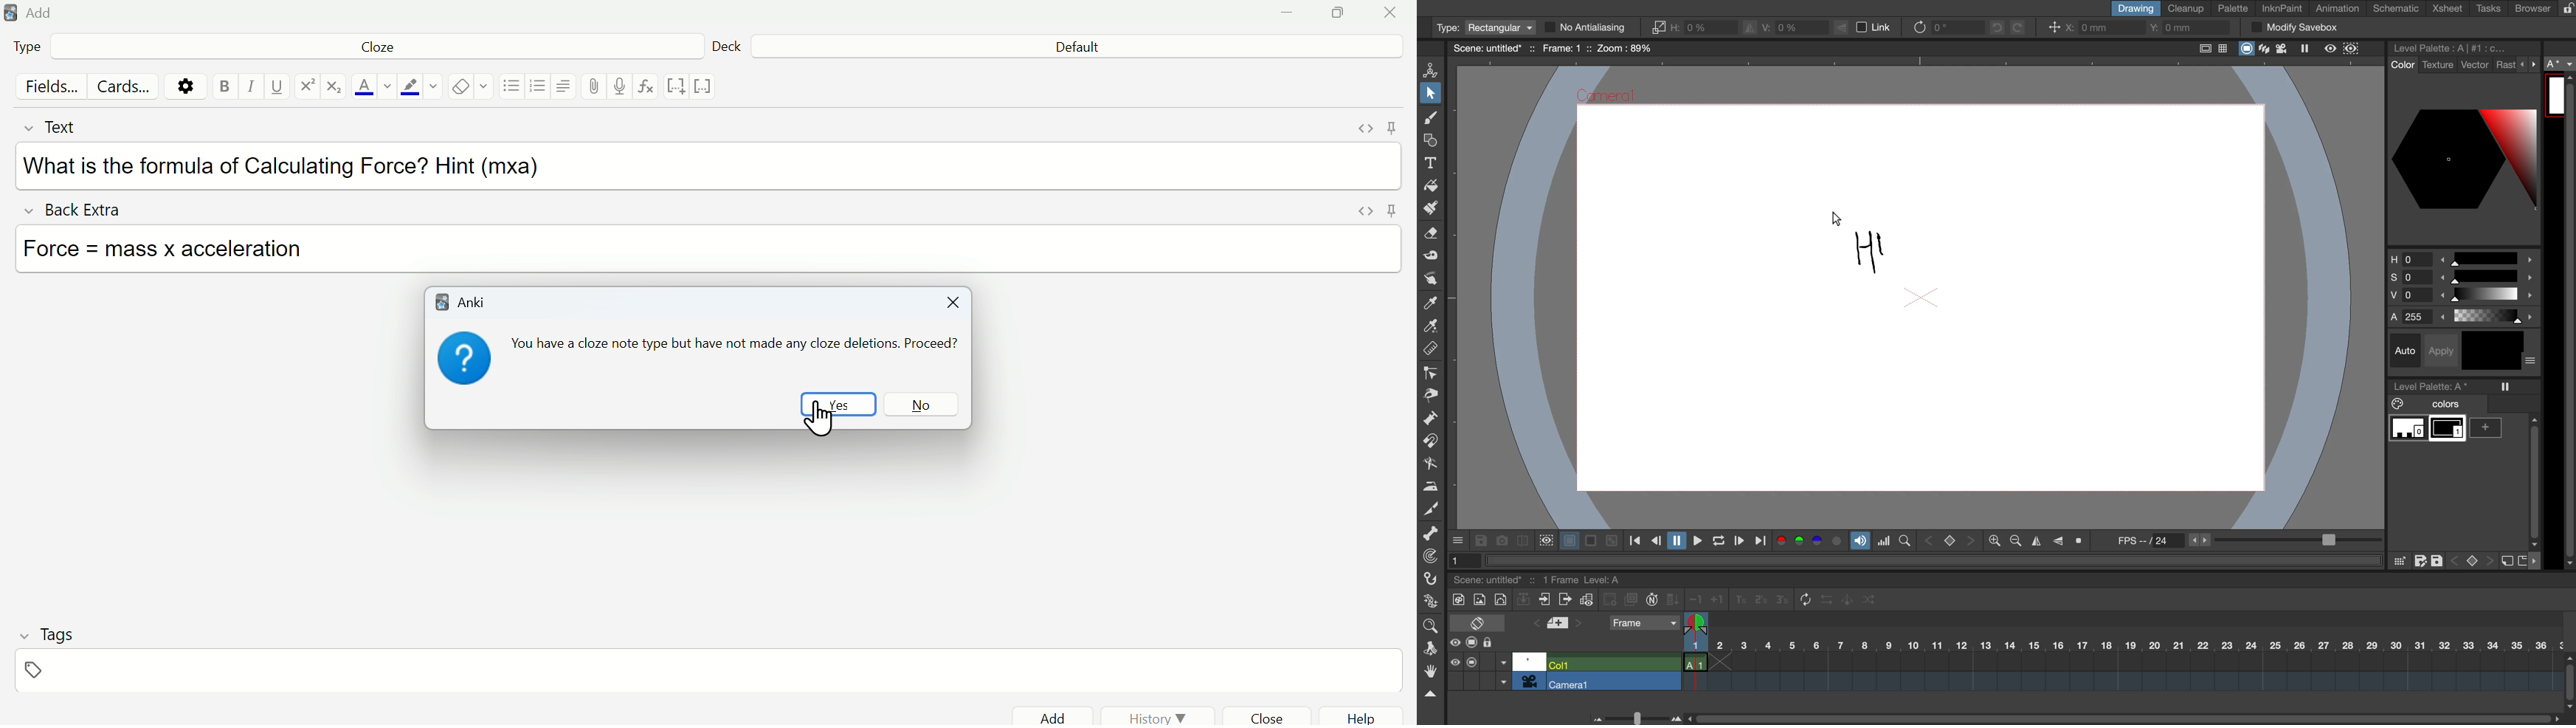 The image size is (2576, 728). Describe the element at coordinates (2186, 8) in the screenshot. I see `cleanup` at that location.